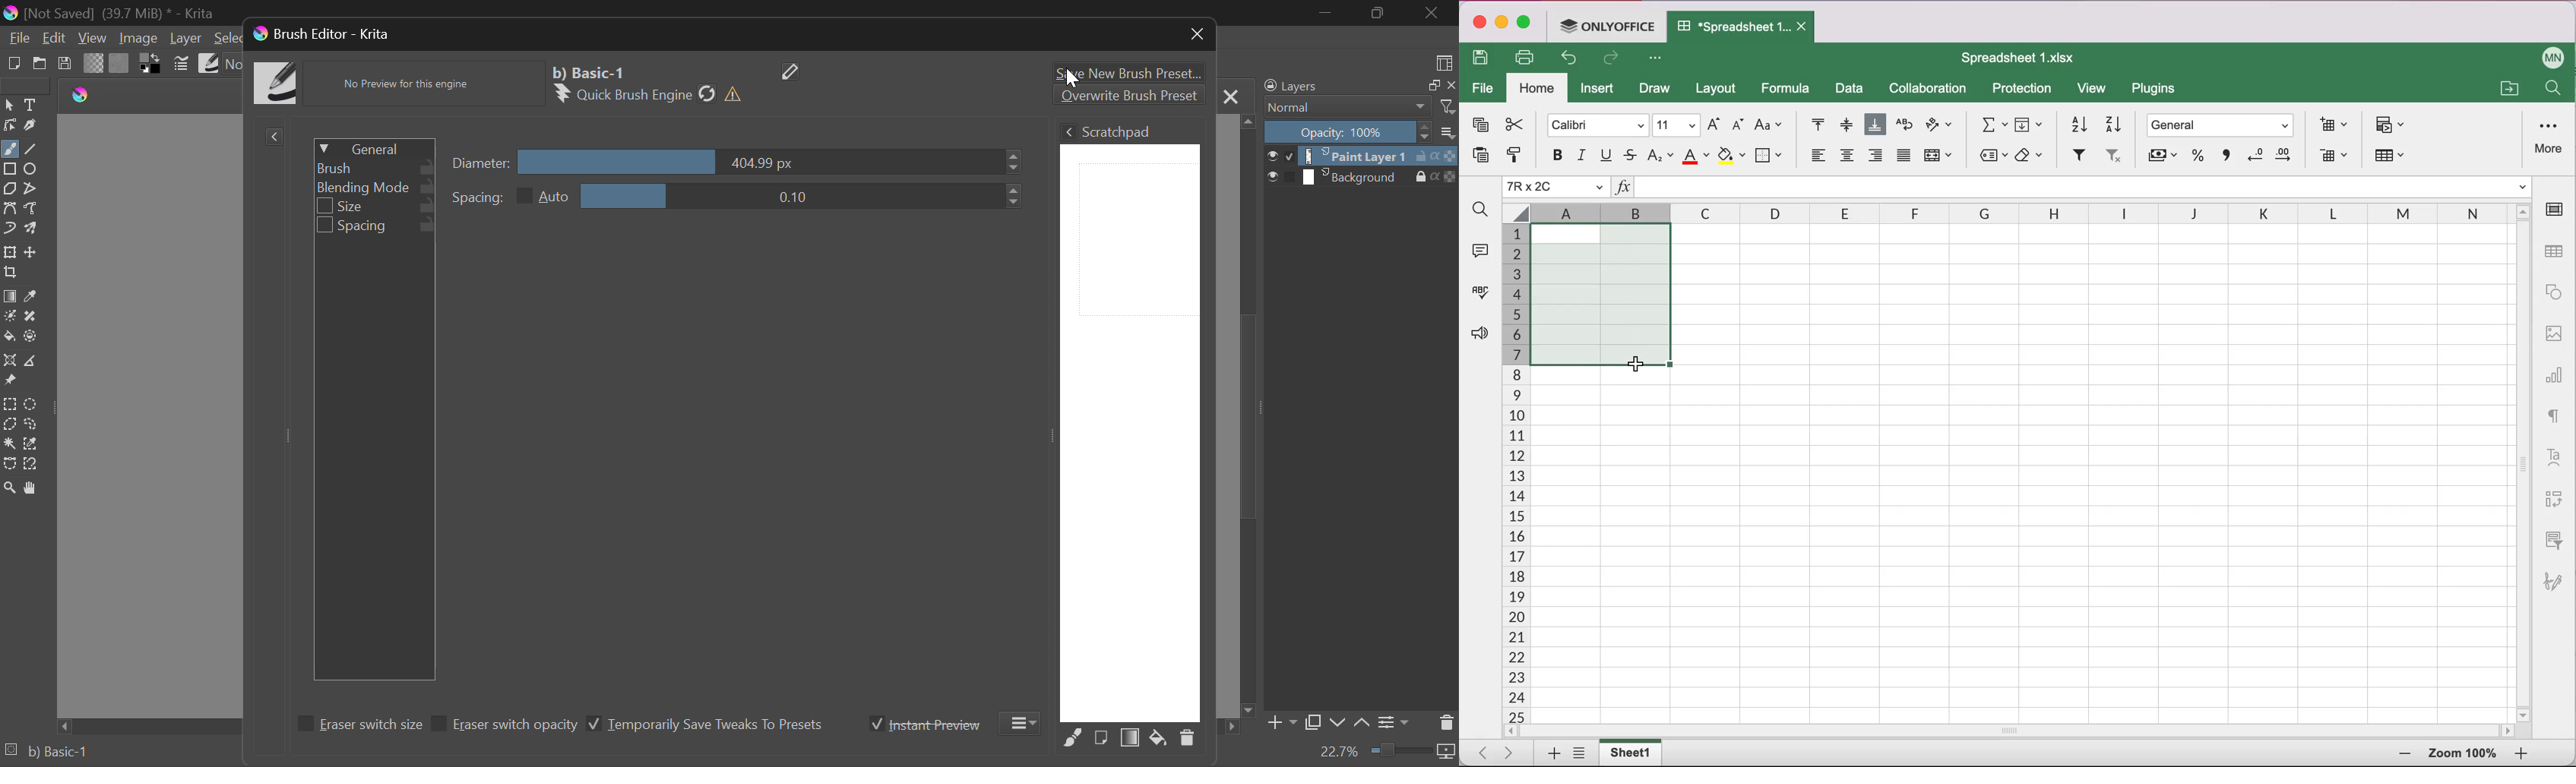  I want to click on increase decimal, so click(2288, 158).